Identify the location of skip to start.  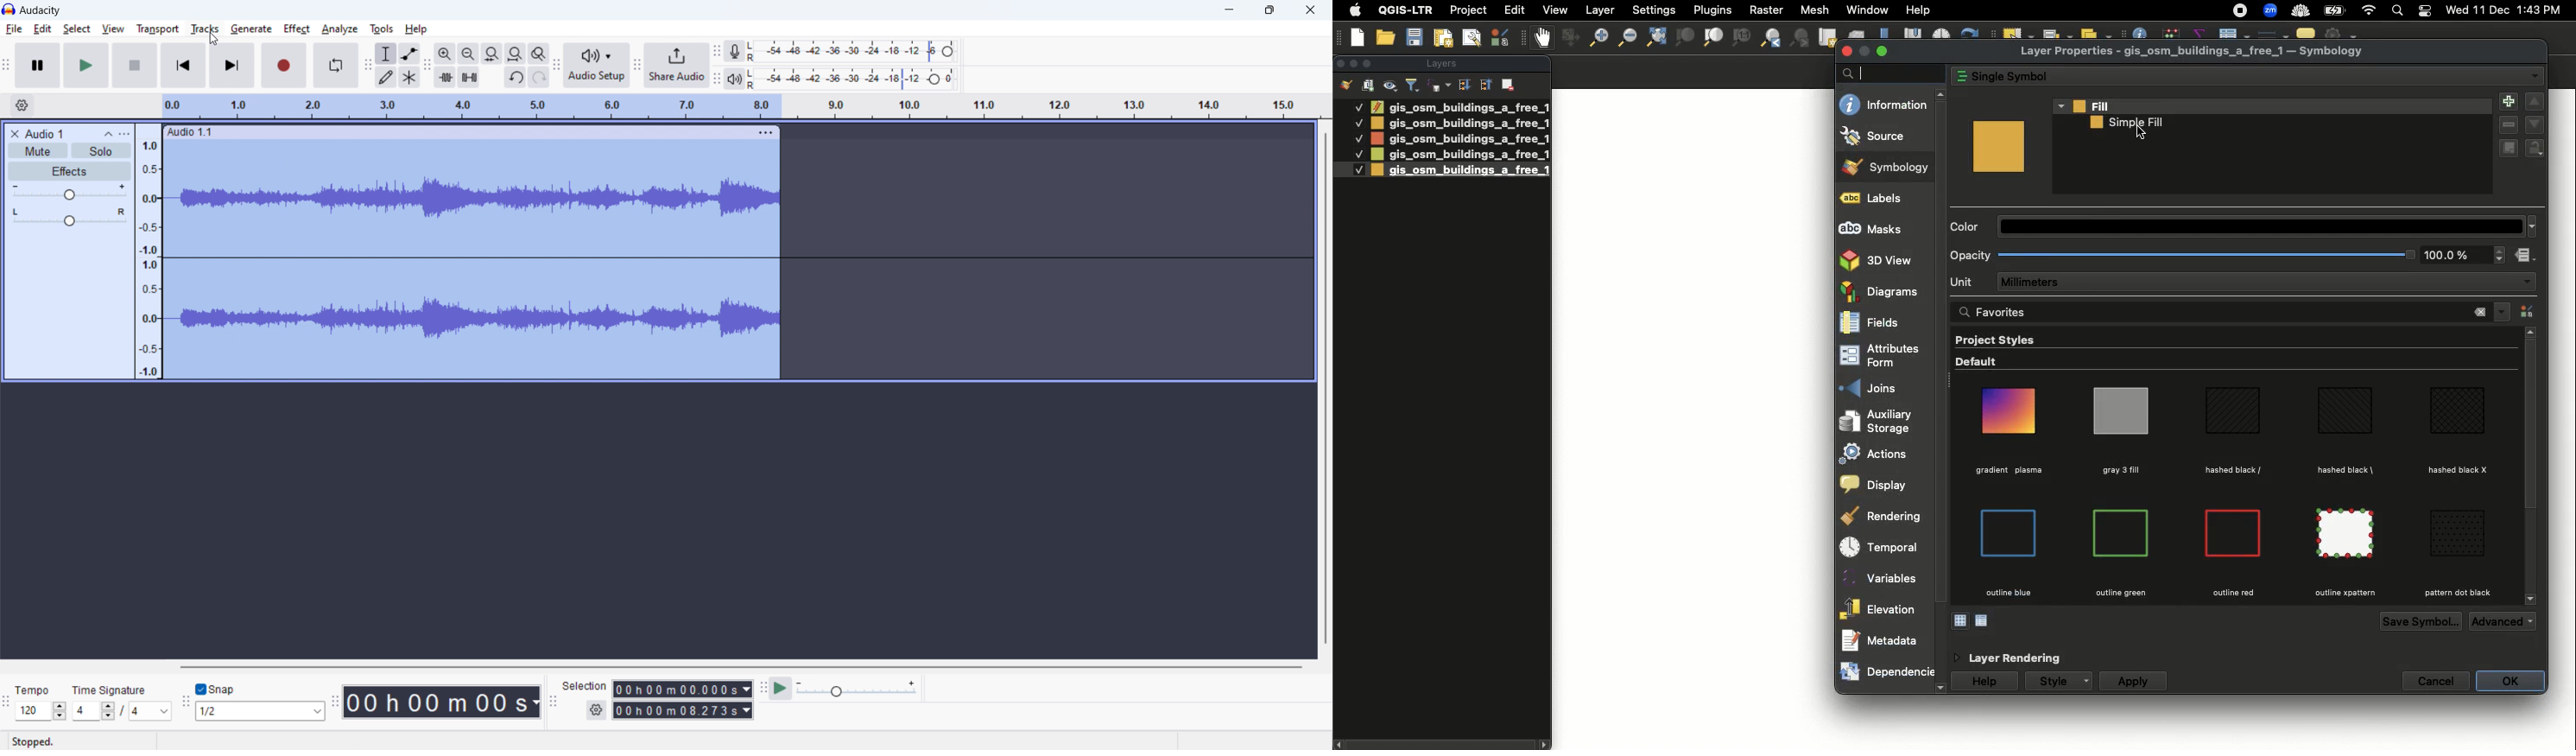
(184, 65).